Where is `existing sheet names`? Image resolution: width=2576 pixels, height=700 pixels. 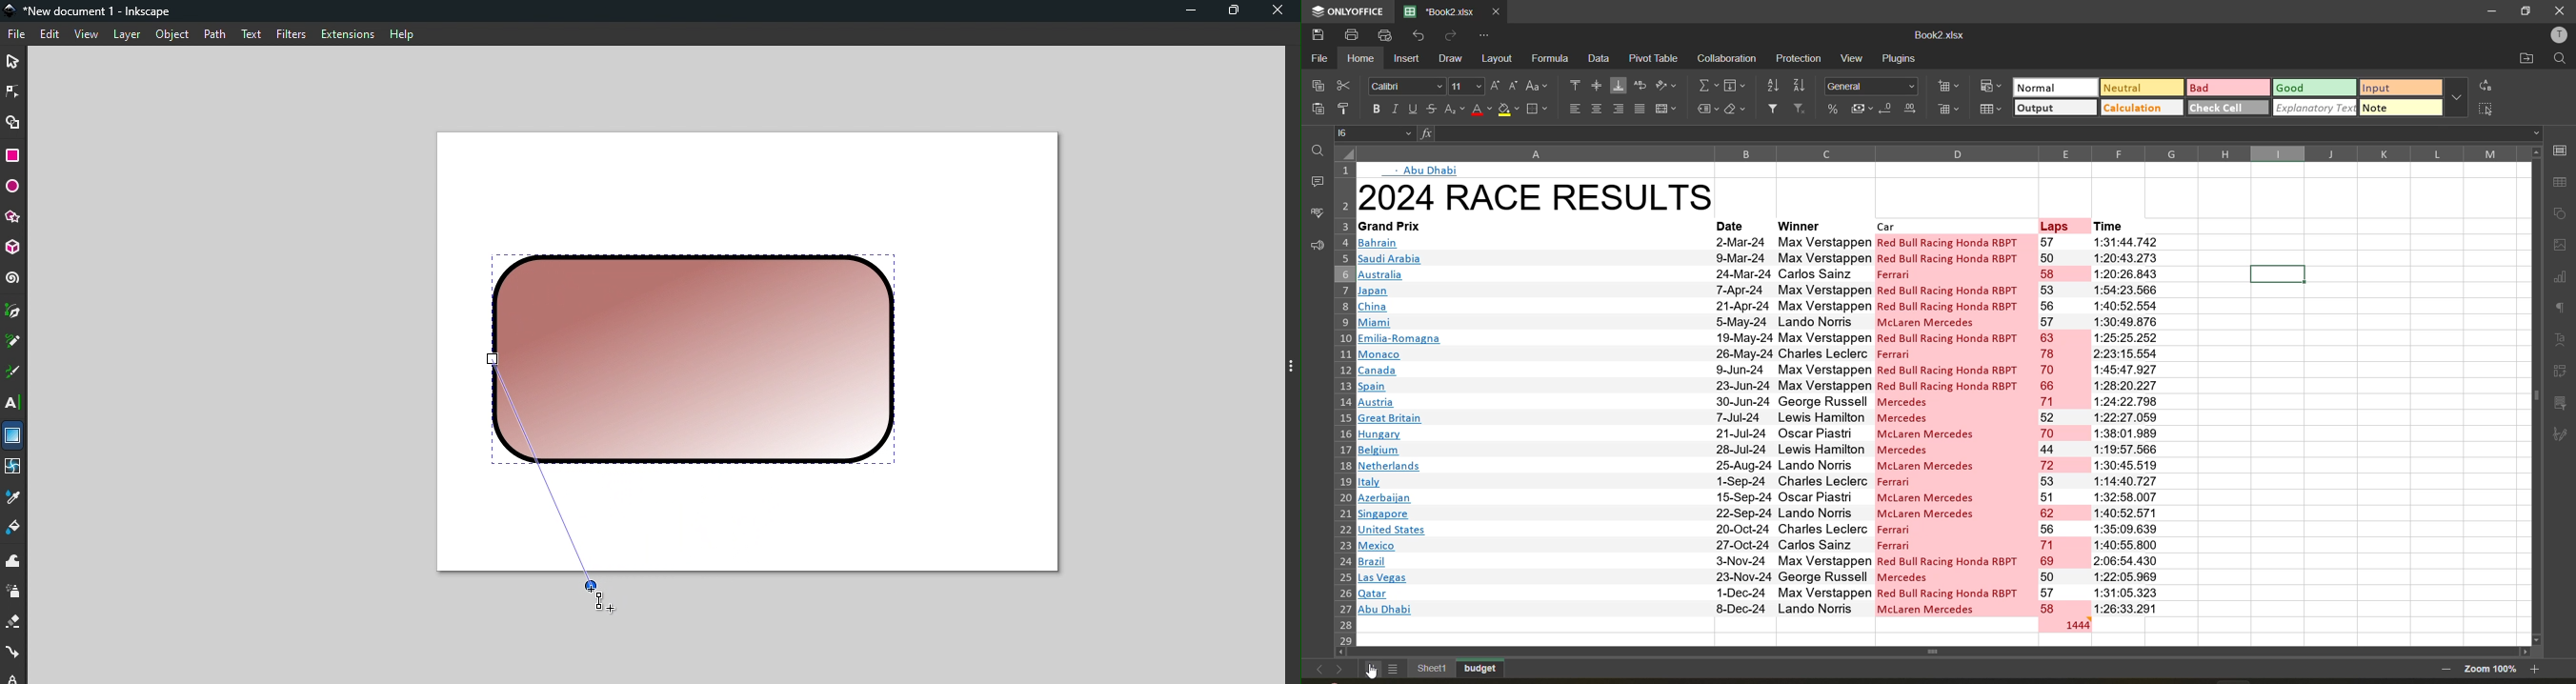 existing sheet names is located at coordinates (1431, 667).